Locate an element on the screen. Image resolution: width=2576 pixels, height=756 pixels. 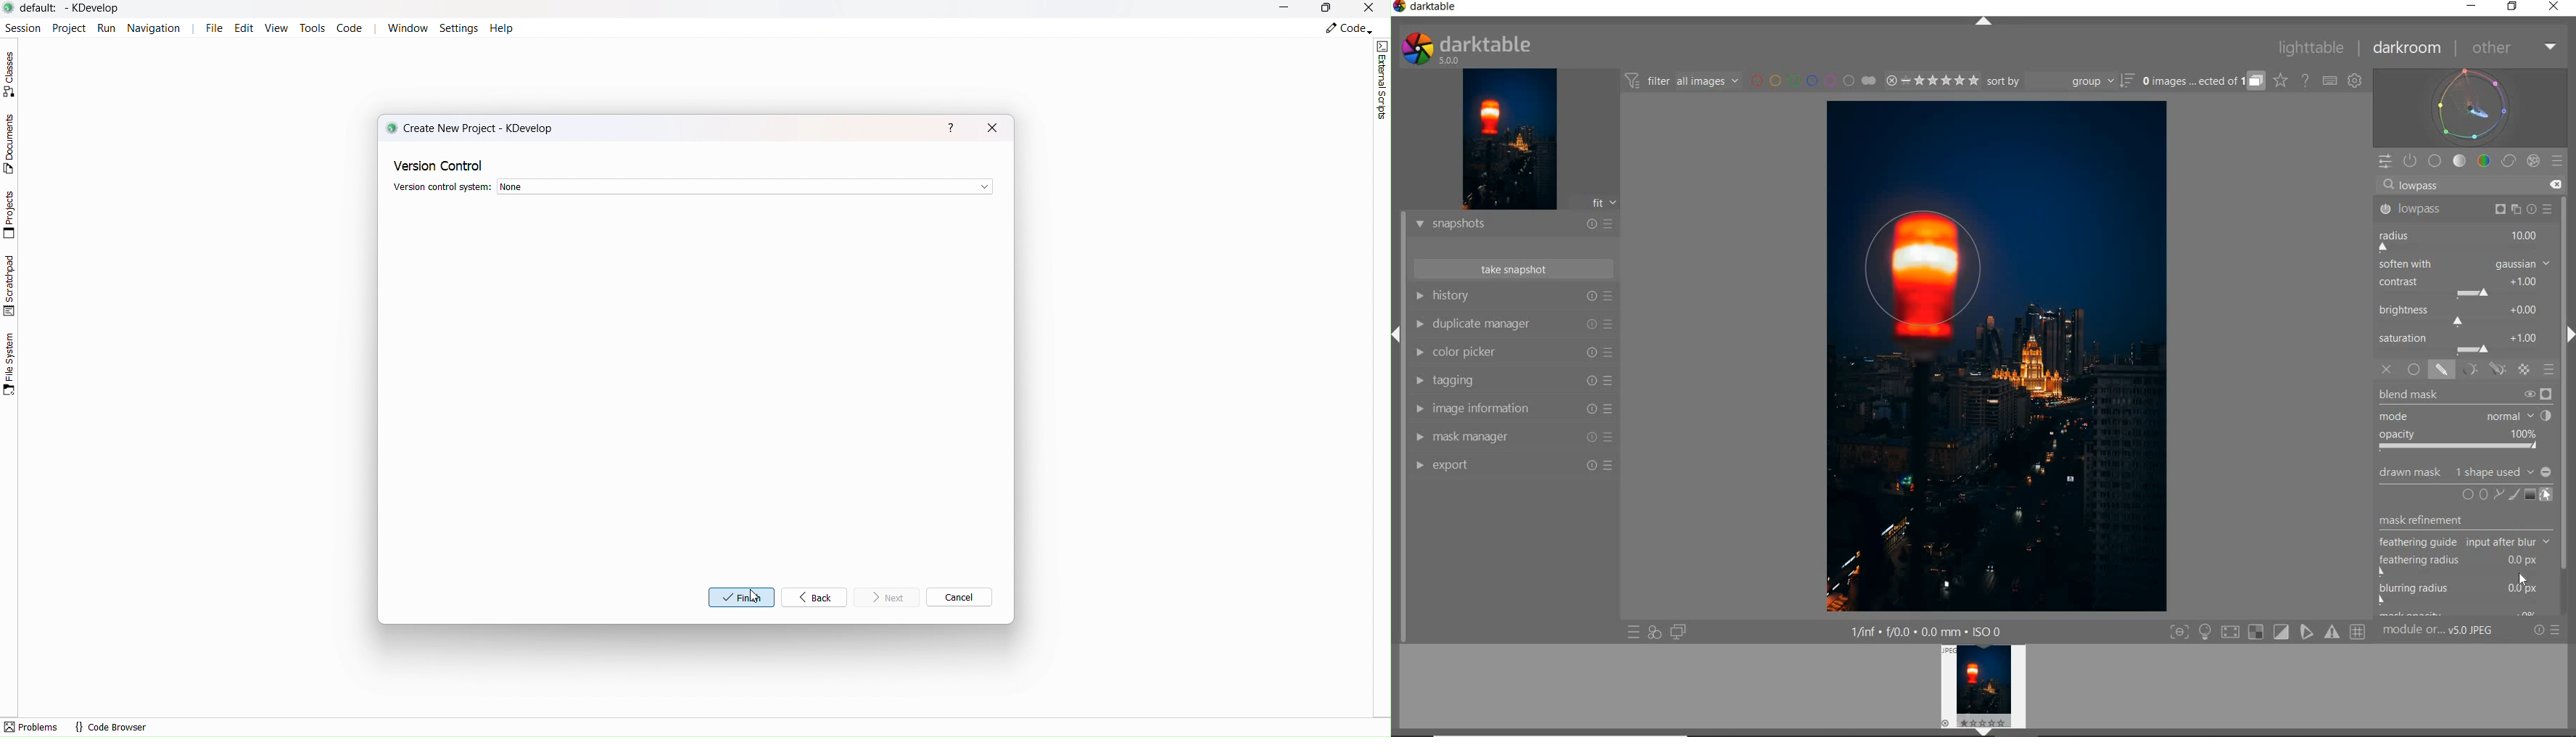
OFF is located at coordinates (2387, 370).